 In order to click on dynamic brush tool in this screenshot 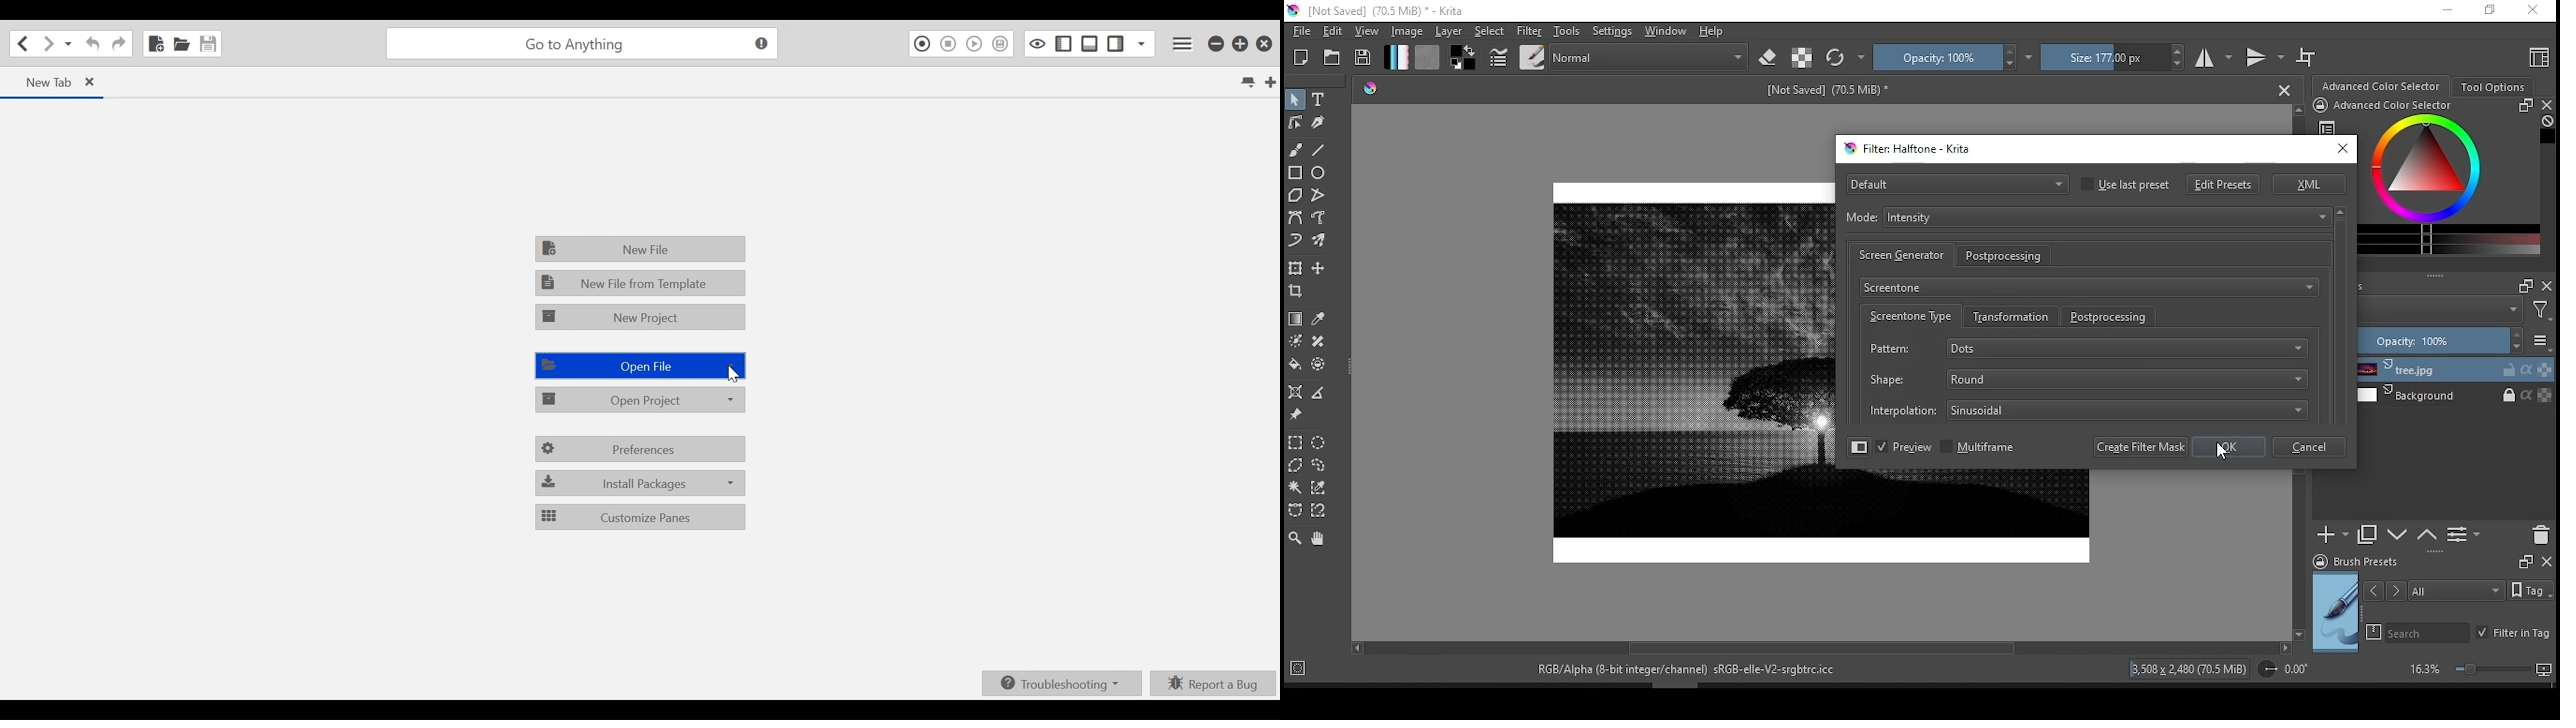, I will do `click(1296, 241)`.